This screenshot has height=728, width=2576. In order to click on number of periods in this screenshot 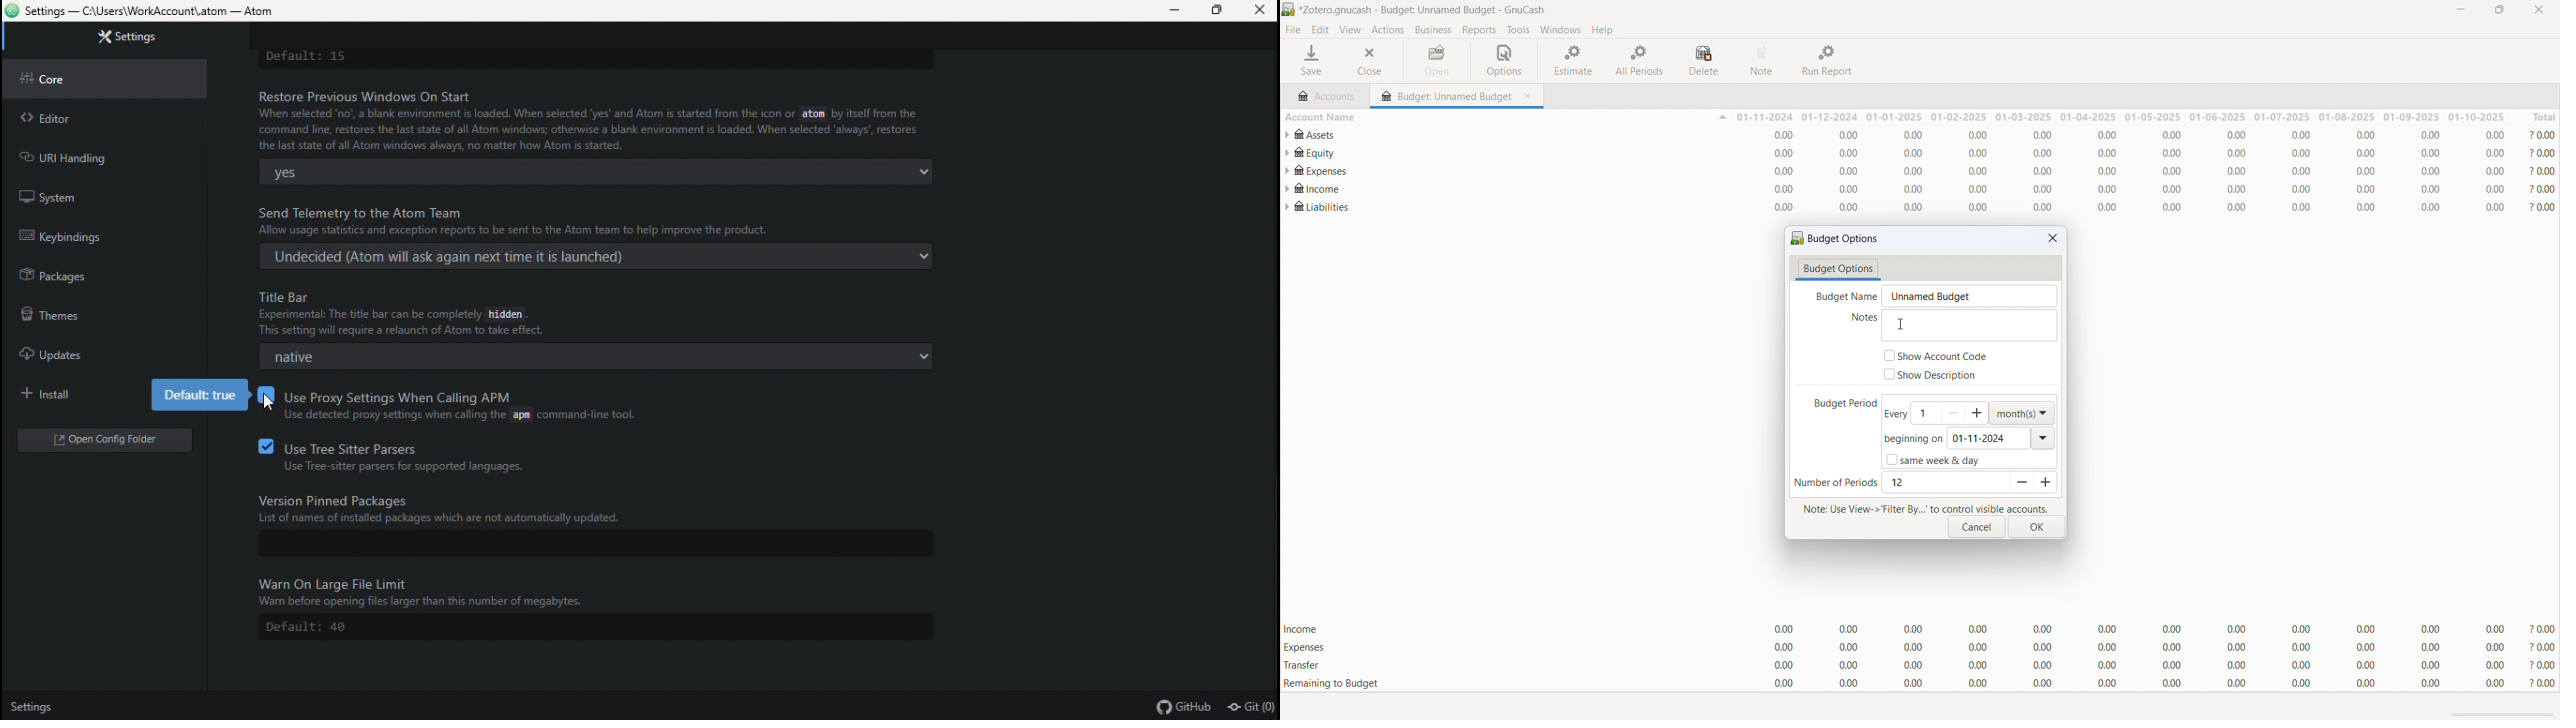, I will do `click(1835, 483)`.